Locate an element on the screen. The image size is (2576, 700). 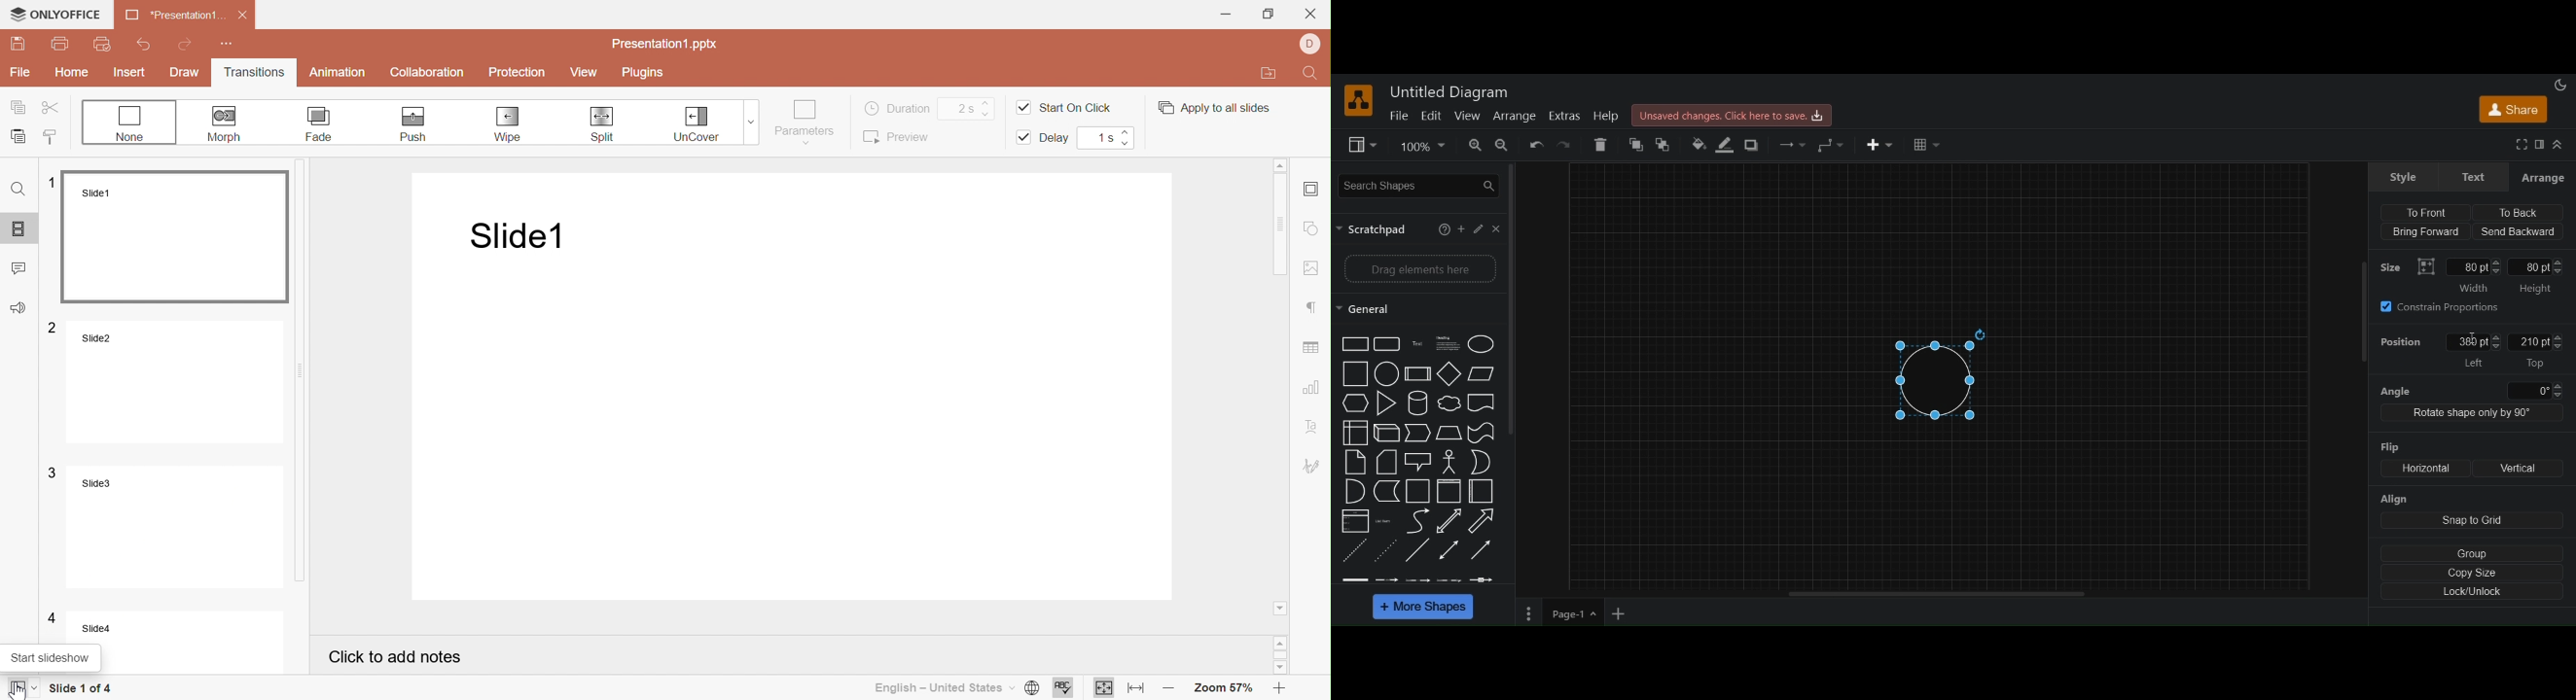
Curve line is located at coordinates (1417, 521).